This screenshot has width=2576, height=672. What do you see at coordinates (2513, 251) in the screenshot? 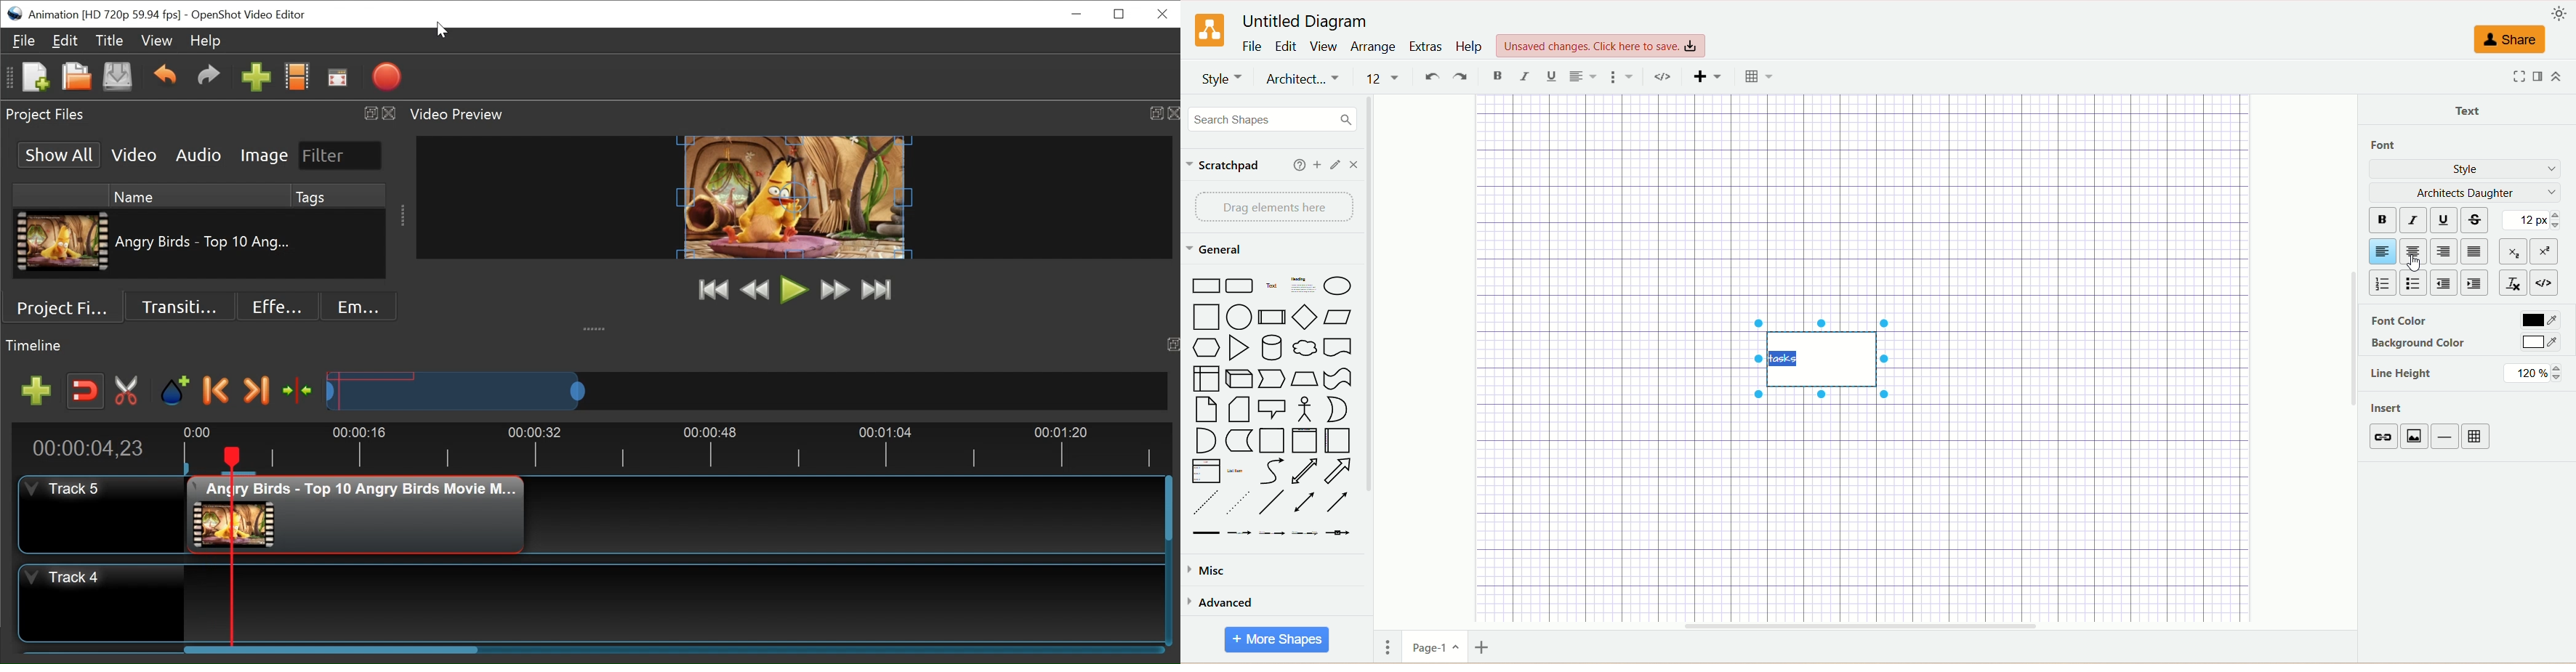
I see `subscript` at bounding box center [2513, 251].